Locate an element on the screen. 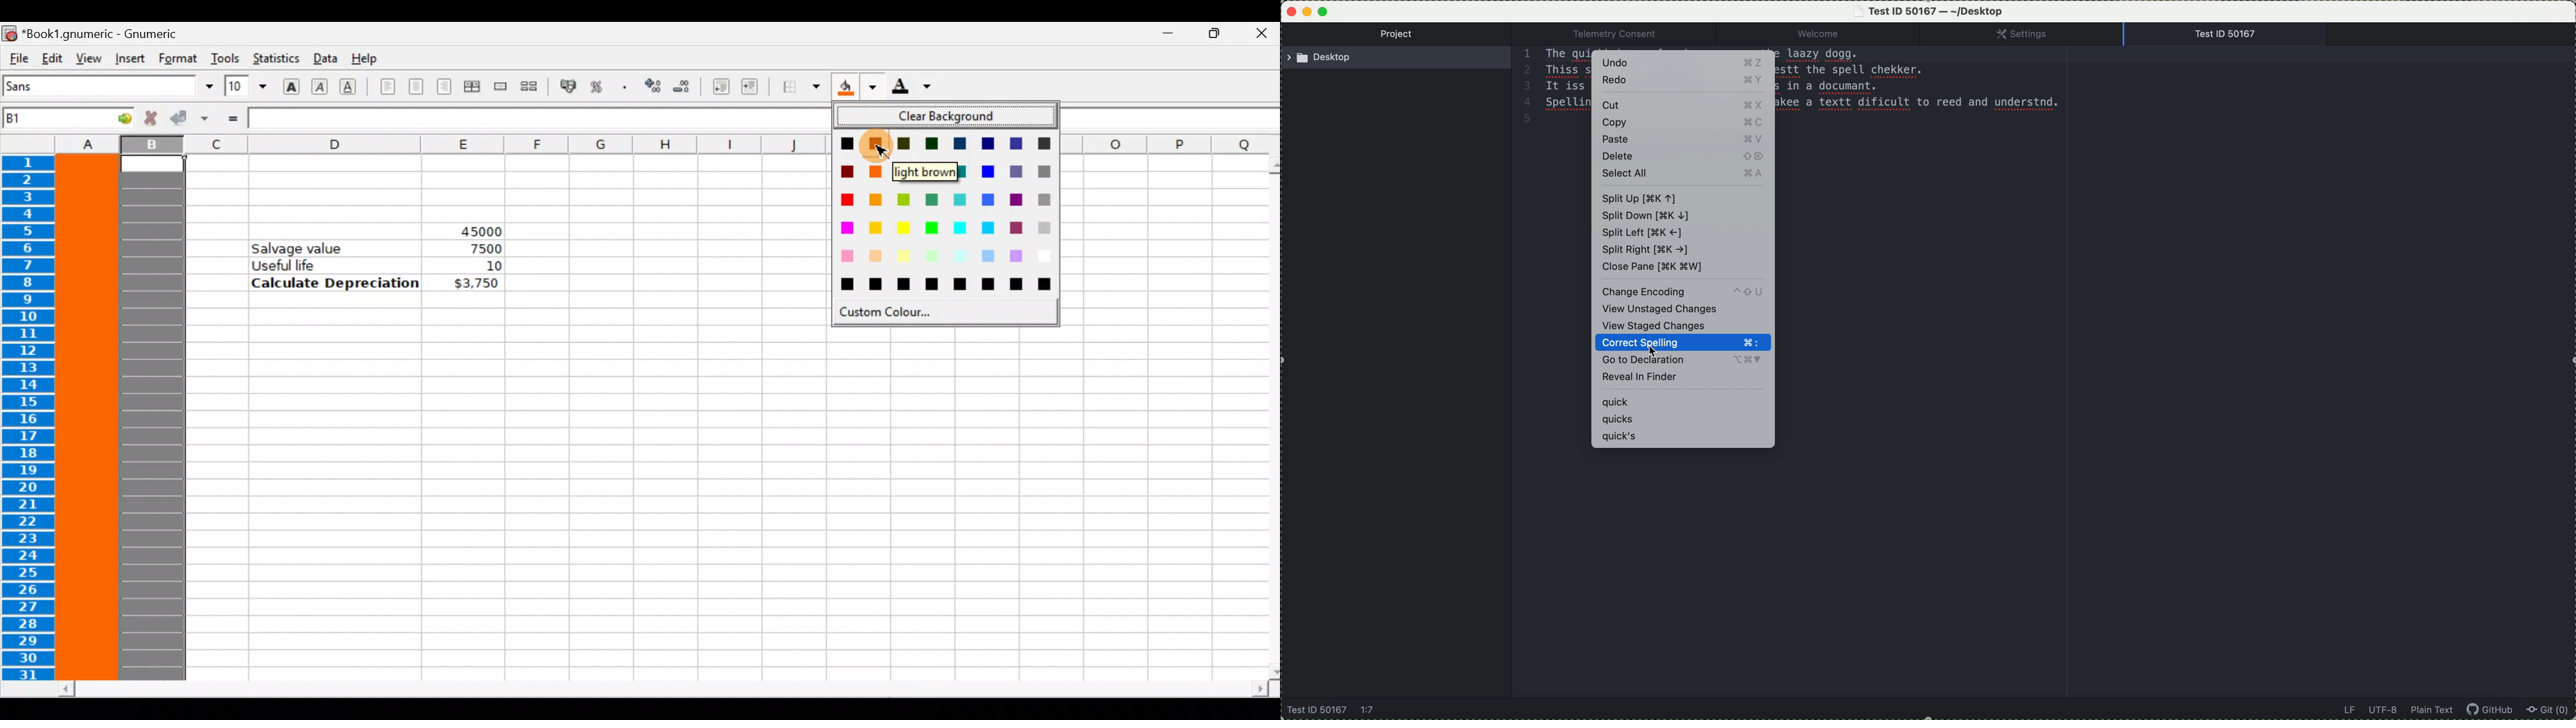 This screenshot has height=728, width=2576. Align left is located at coordinates (388, 87).